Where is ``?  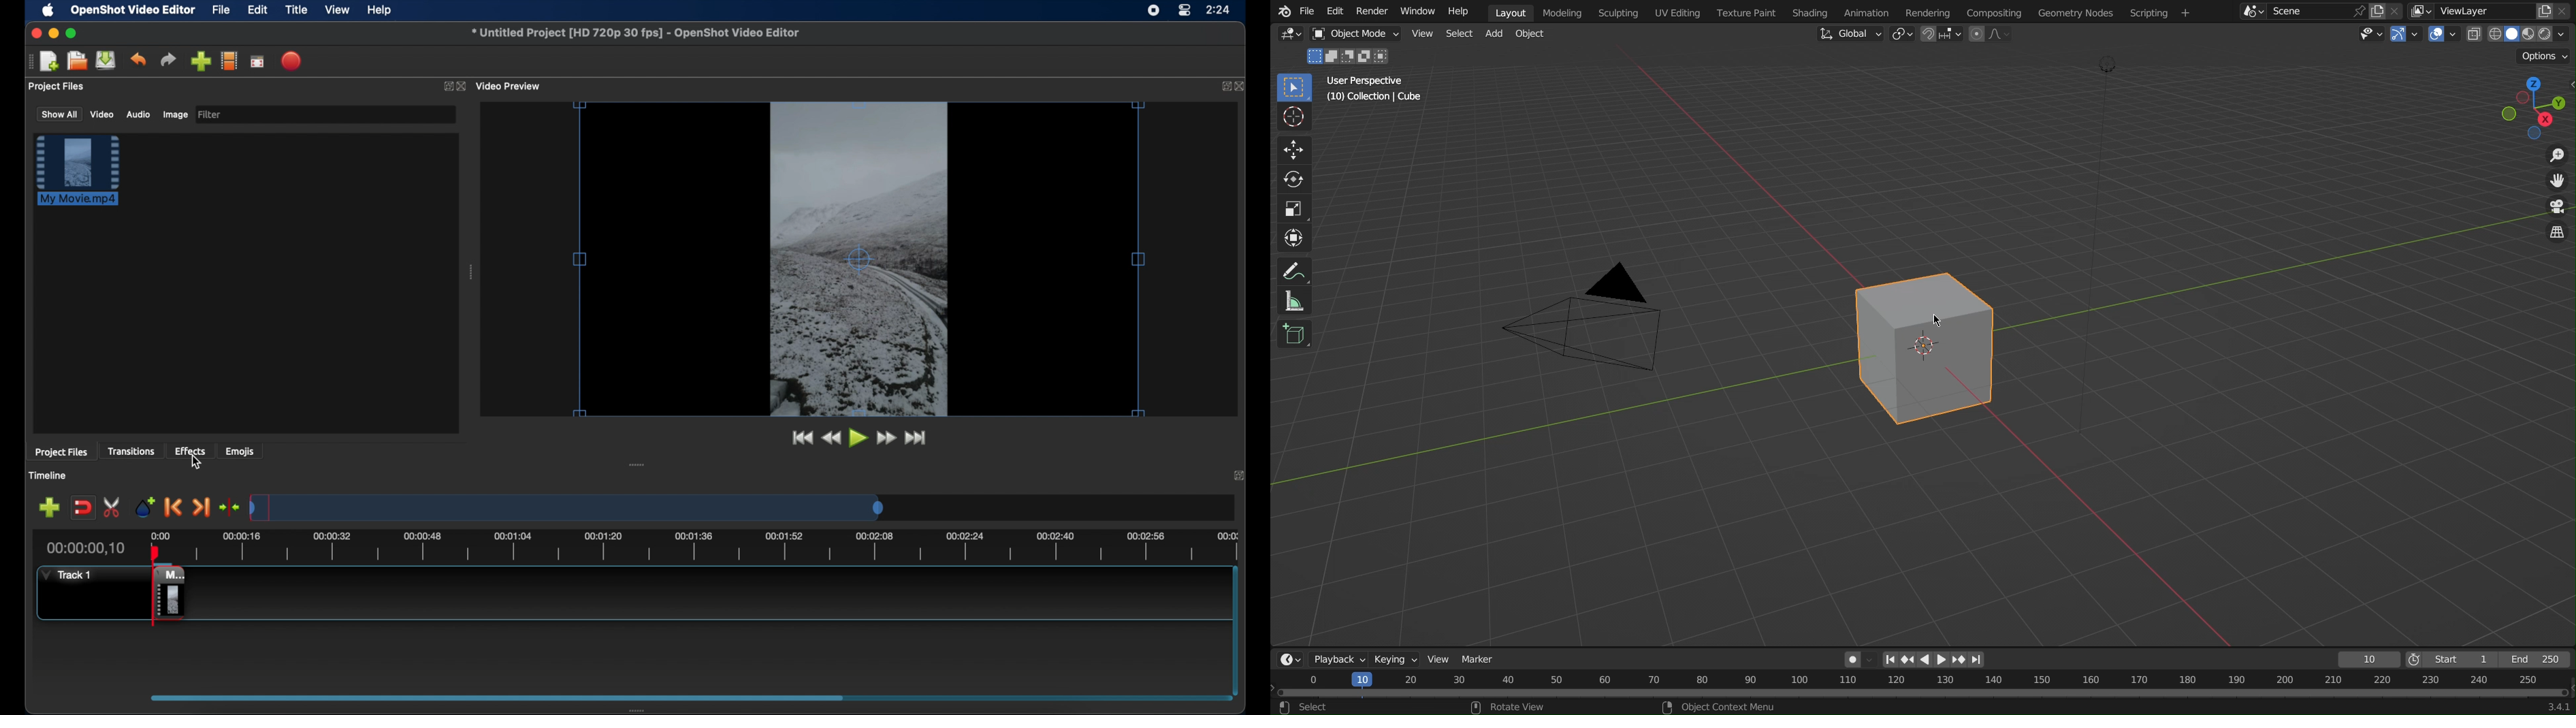  is located at coordinates (2157, 13).